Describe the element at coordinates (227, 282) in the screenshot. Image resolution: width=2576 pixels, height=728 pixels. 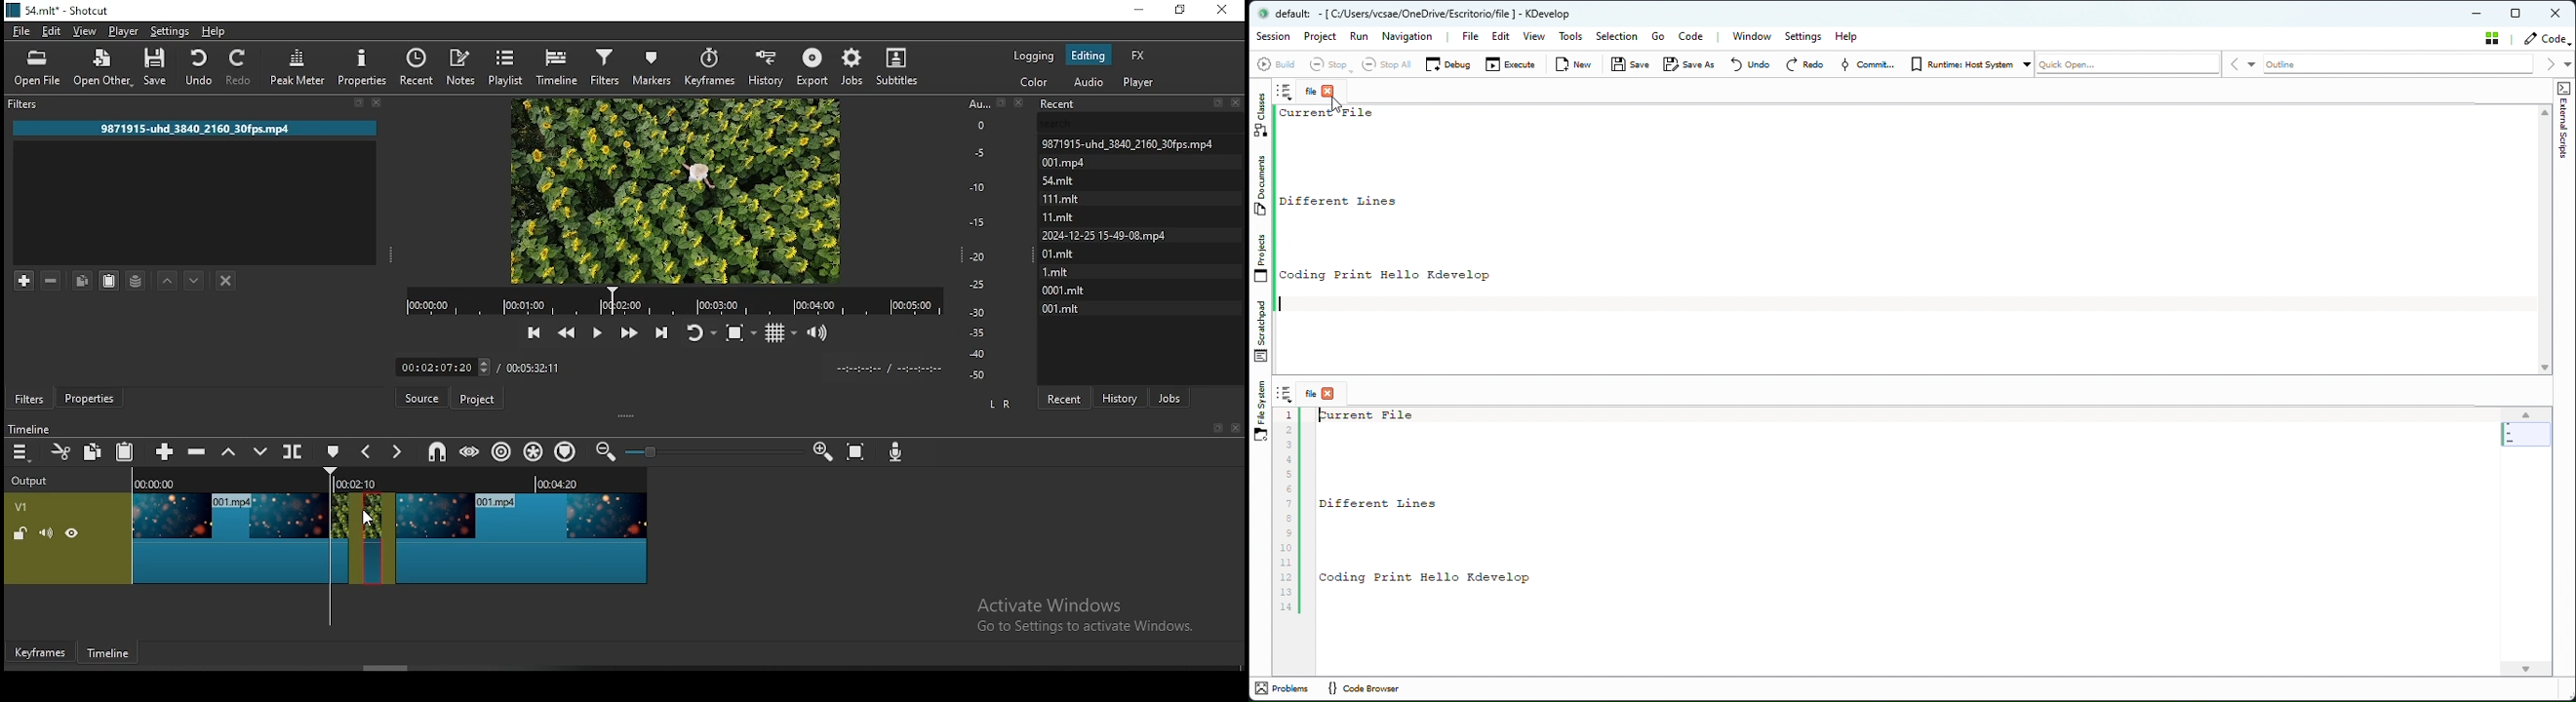
I see `deselect filter` at that location.